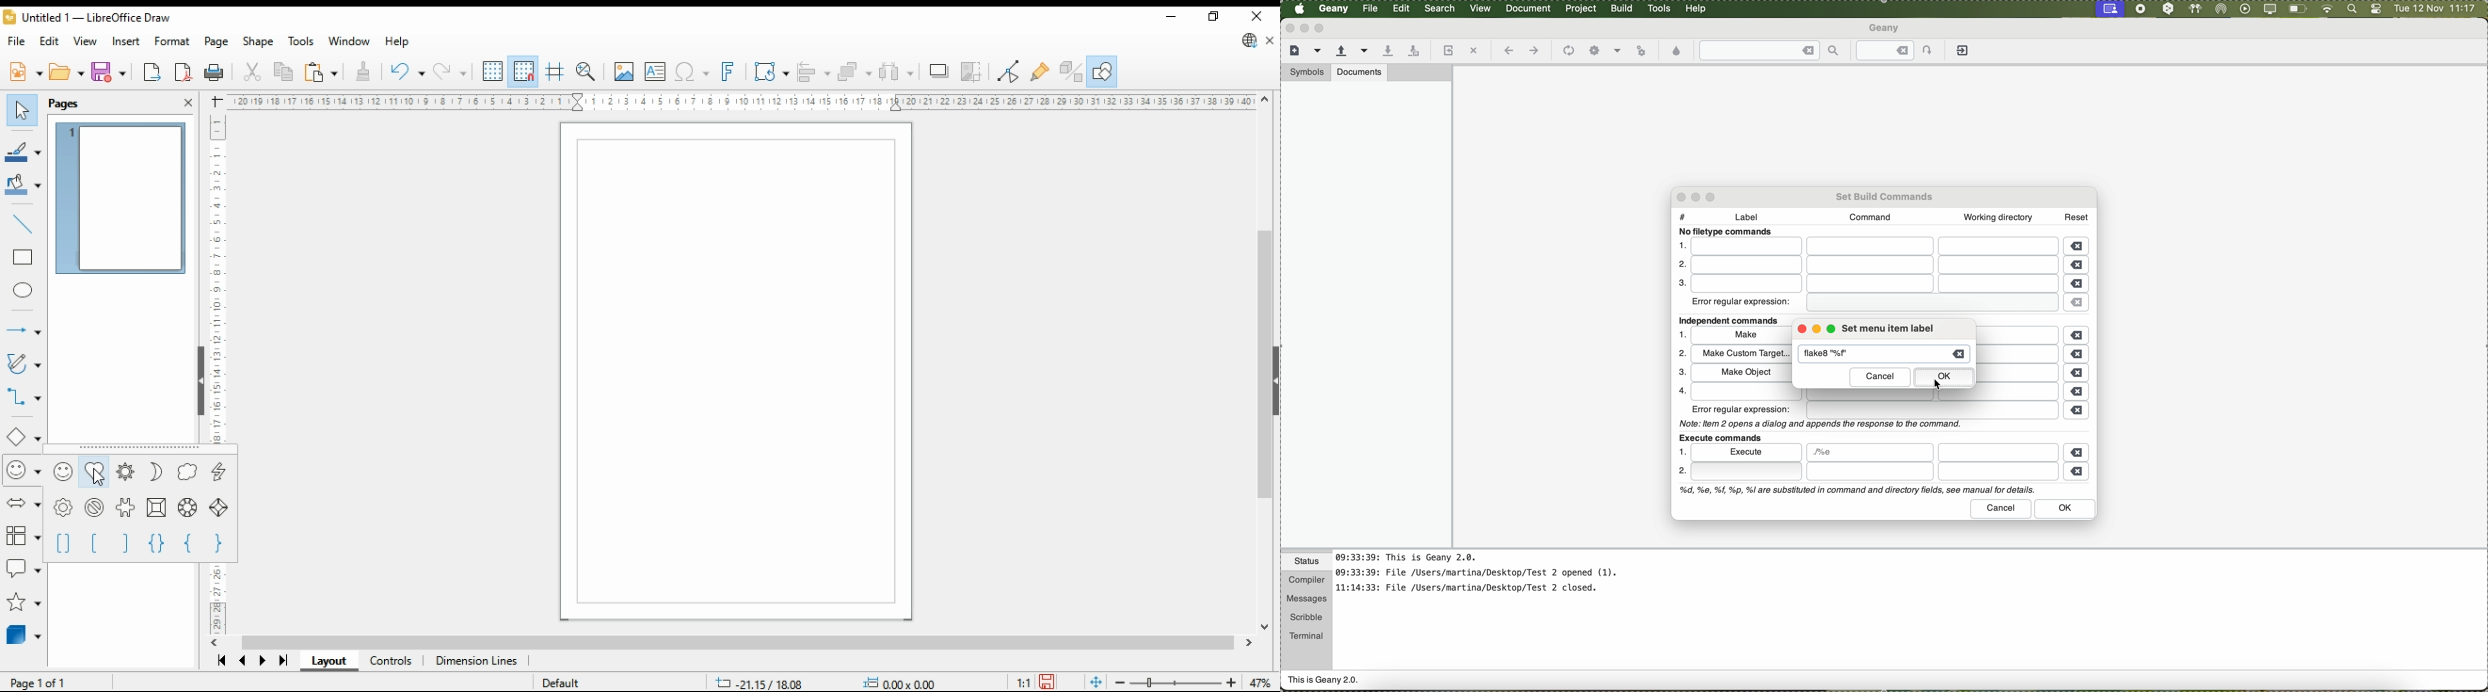  Describe the element at coordinates (24, 186) in the screenshot. I see `fill color` at that location.